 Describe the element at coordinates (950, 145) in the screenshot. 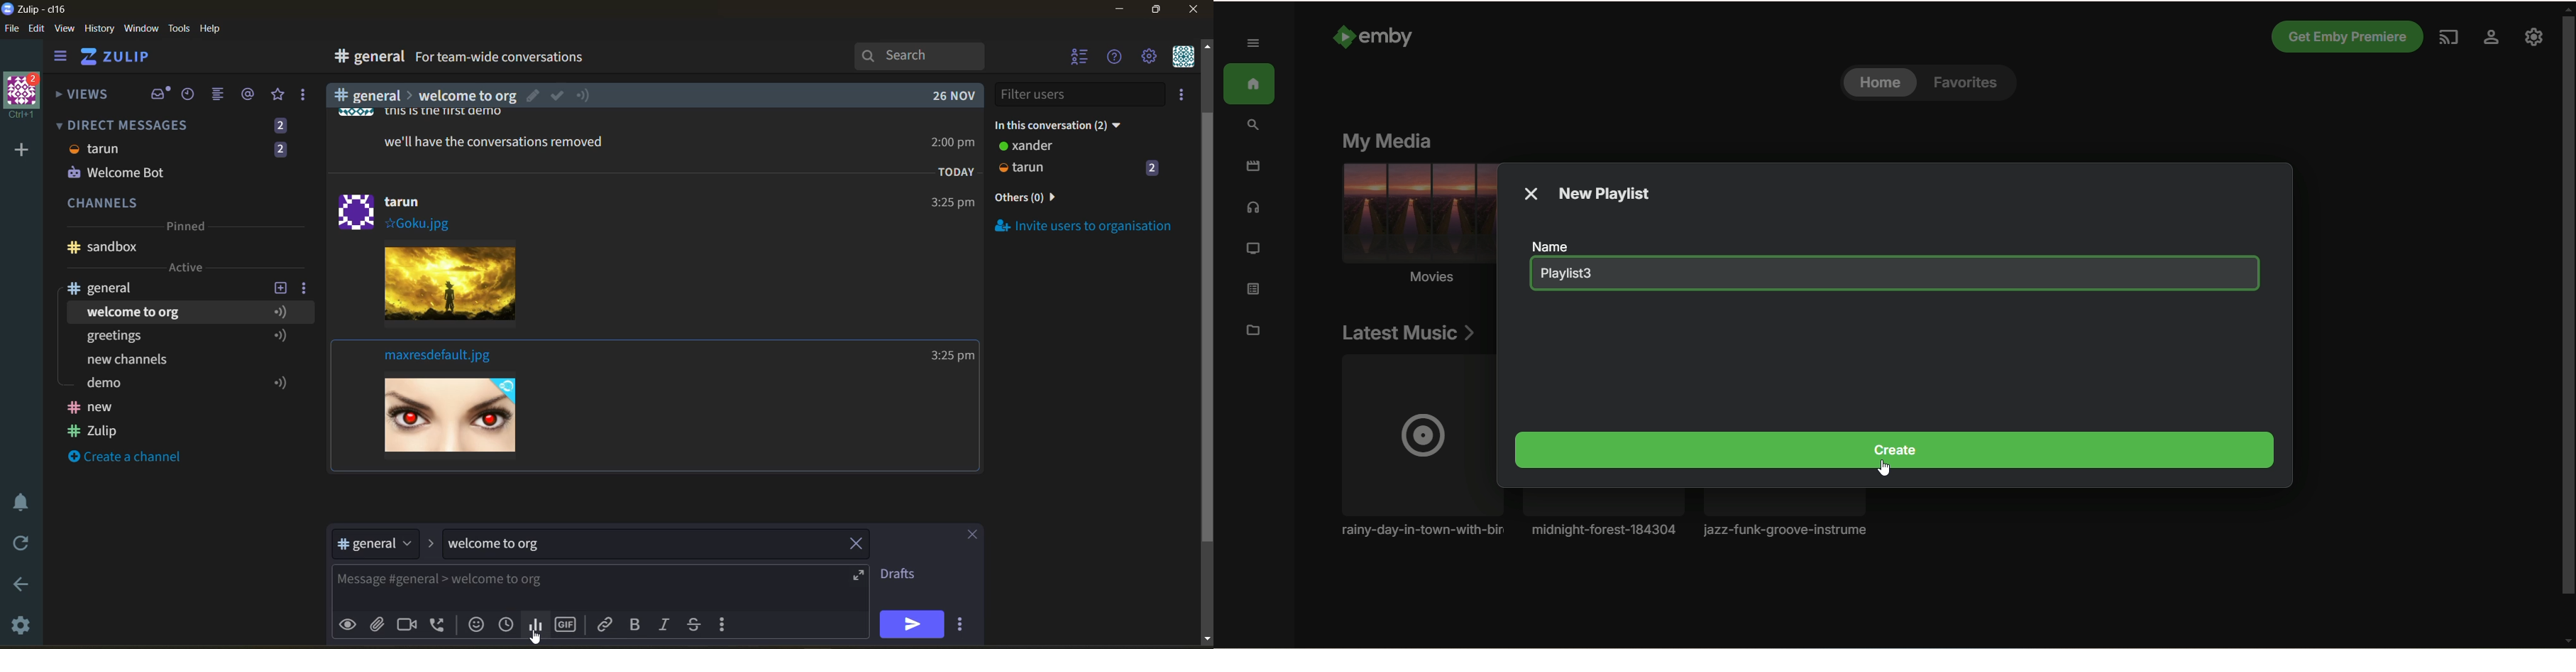

I see `` at that location.